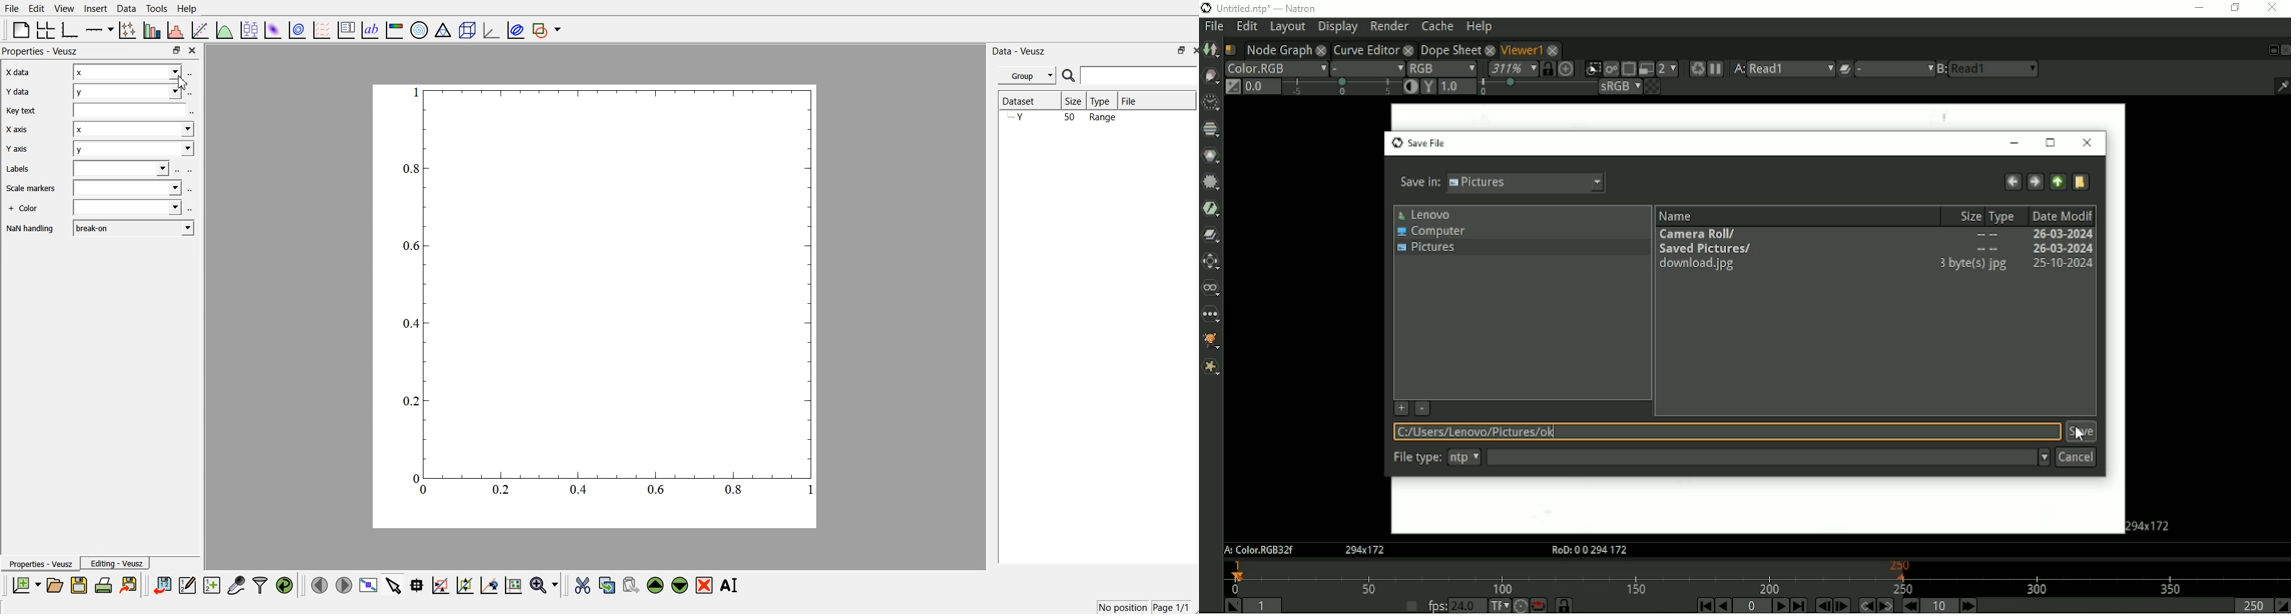 This screenshot has width=2296, height=616. I want to click on 1.0, so click(1457, 86).